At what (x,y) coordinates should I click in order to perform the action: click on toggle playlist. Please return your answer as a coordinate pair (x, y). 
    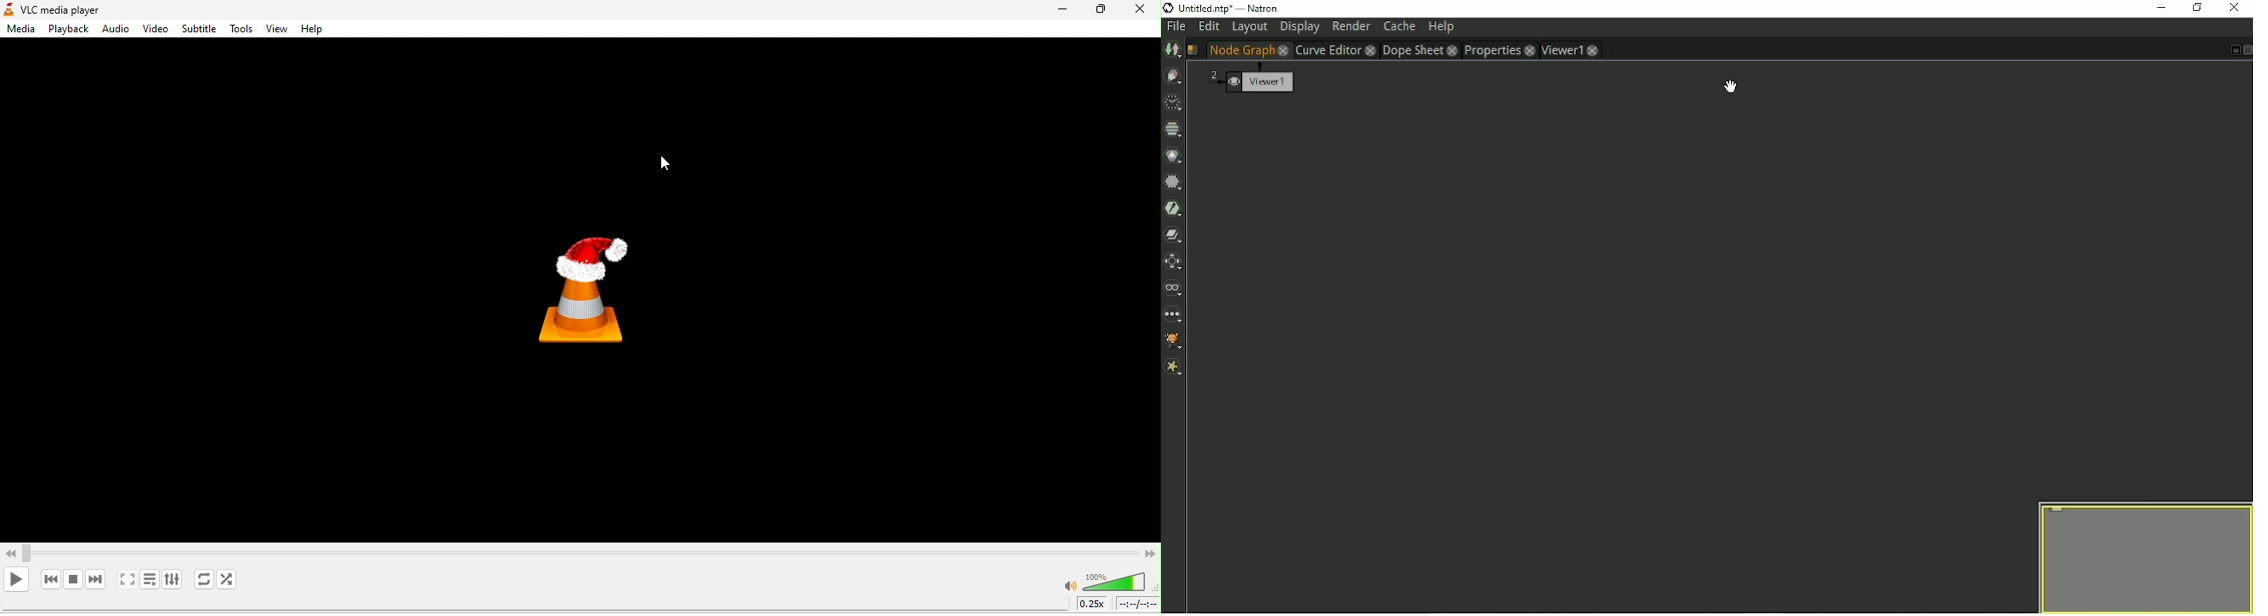
    Looking at the image, I should click on (145, 582).